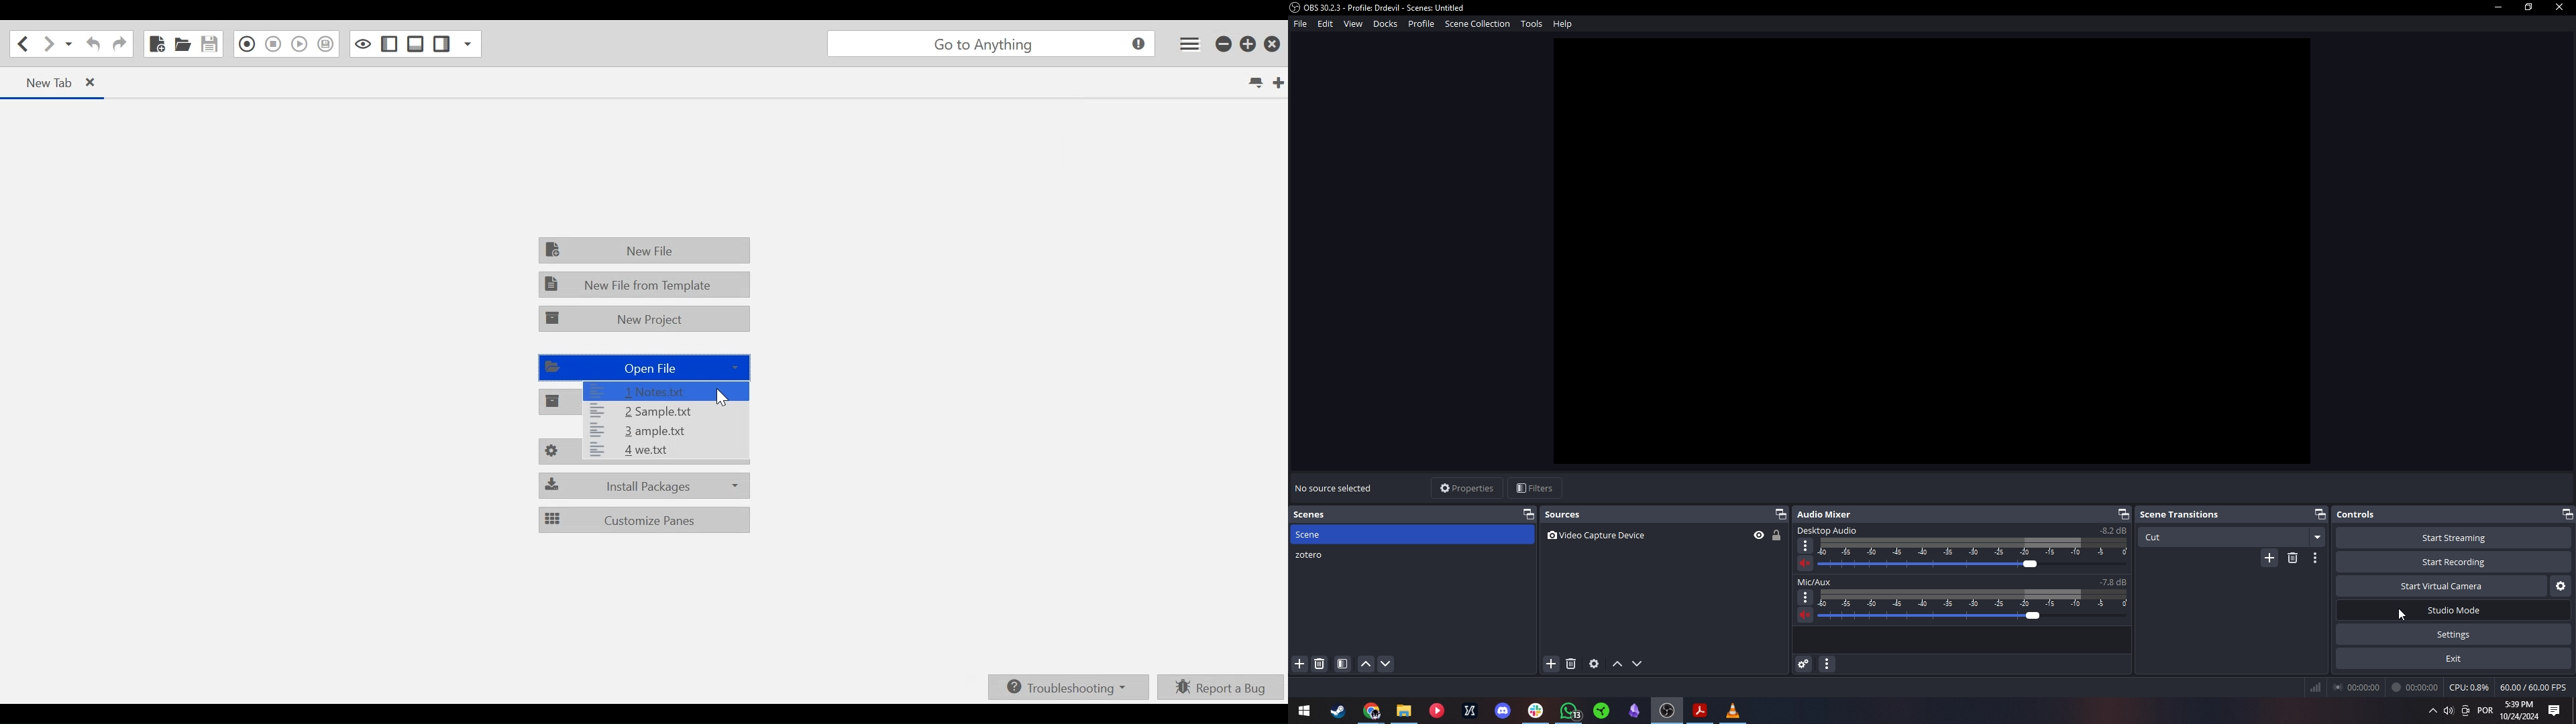  What do you see at coordinates (724, 398) in the screenshot?
I see `Cursor` at bounding box center [724, 398].